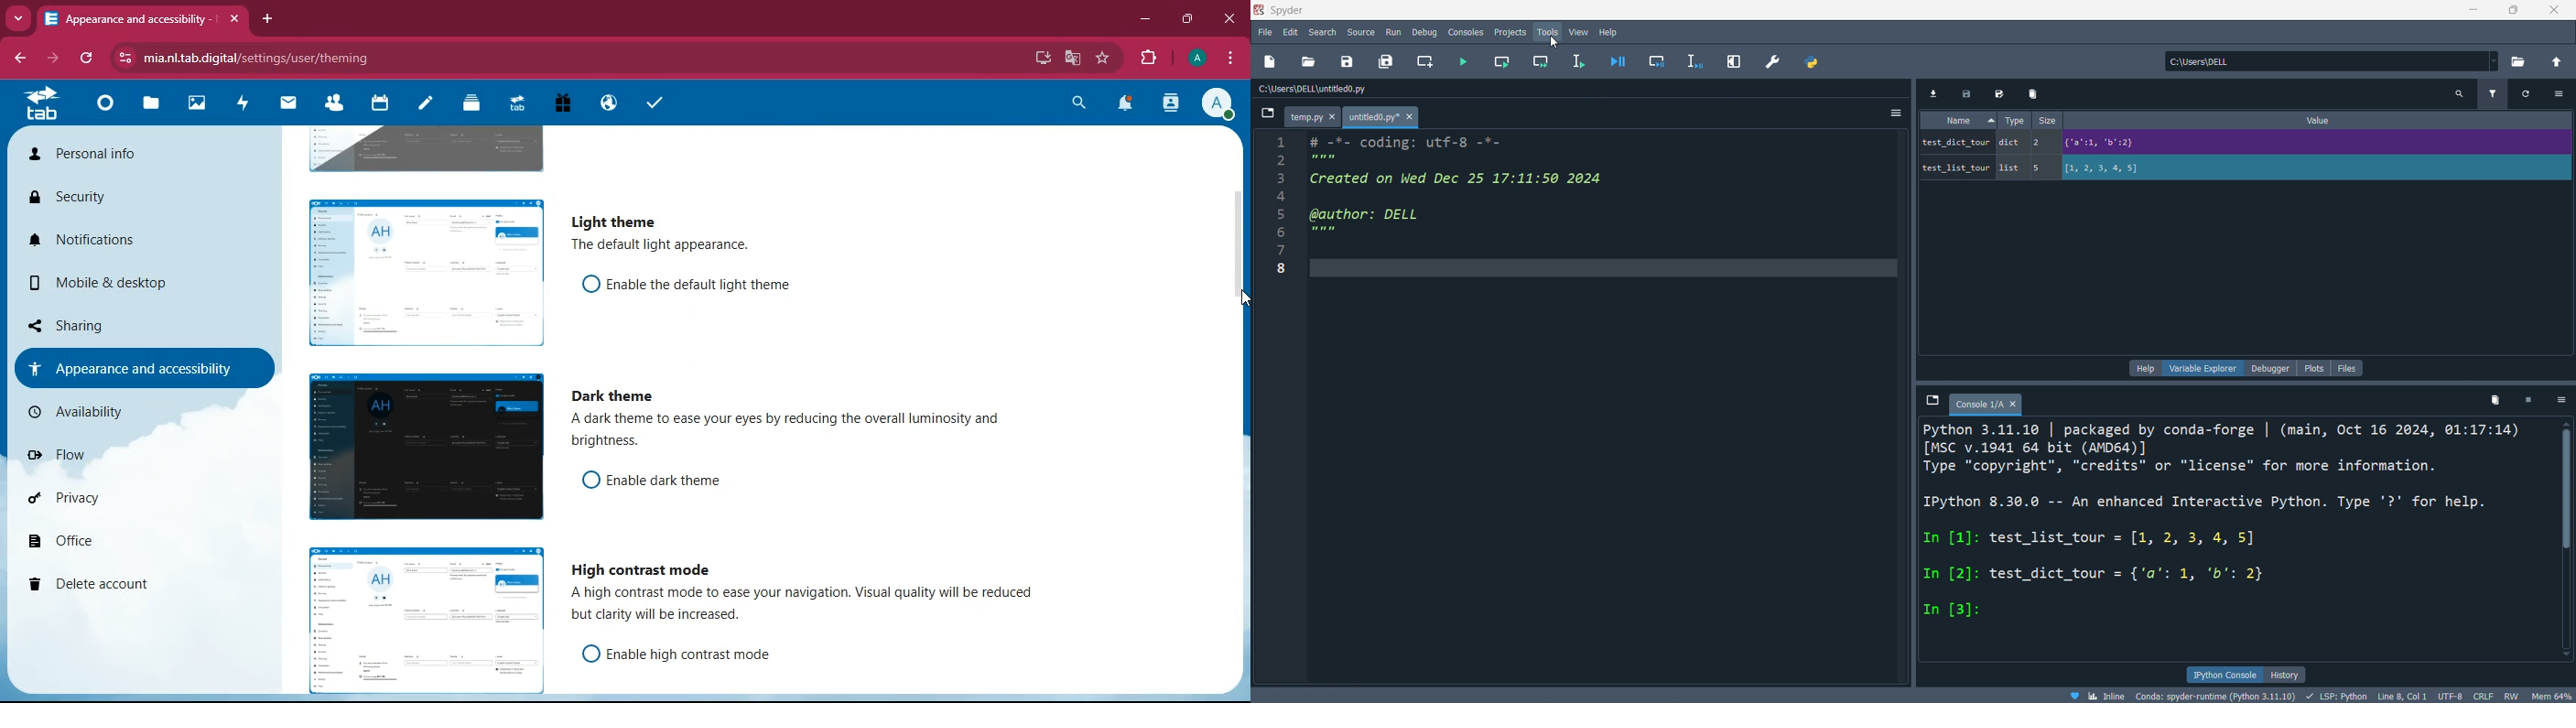  Describe the element at coordinates (1540, 61) in the screenshot. I see `run cell and move` at that location.